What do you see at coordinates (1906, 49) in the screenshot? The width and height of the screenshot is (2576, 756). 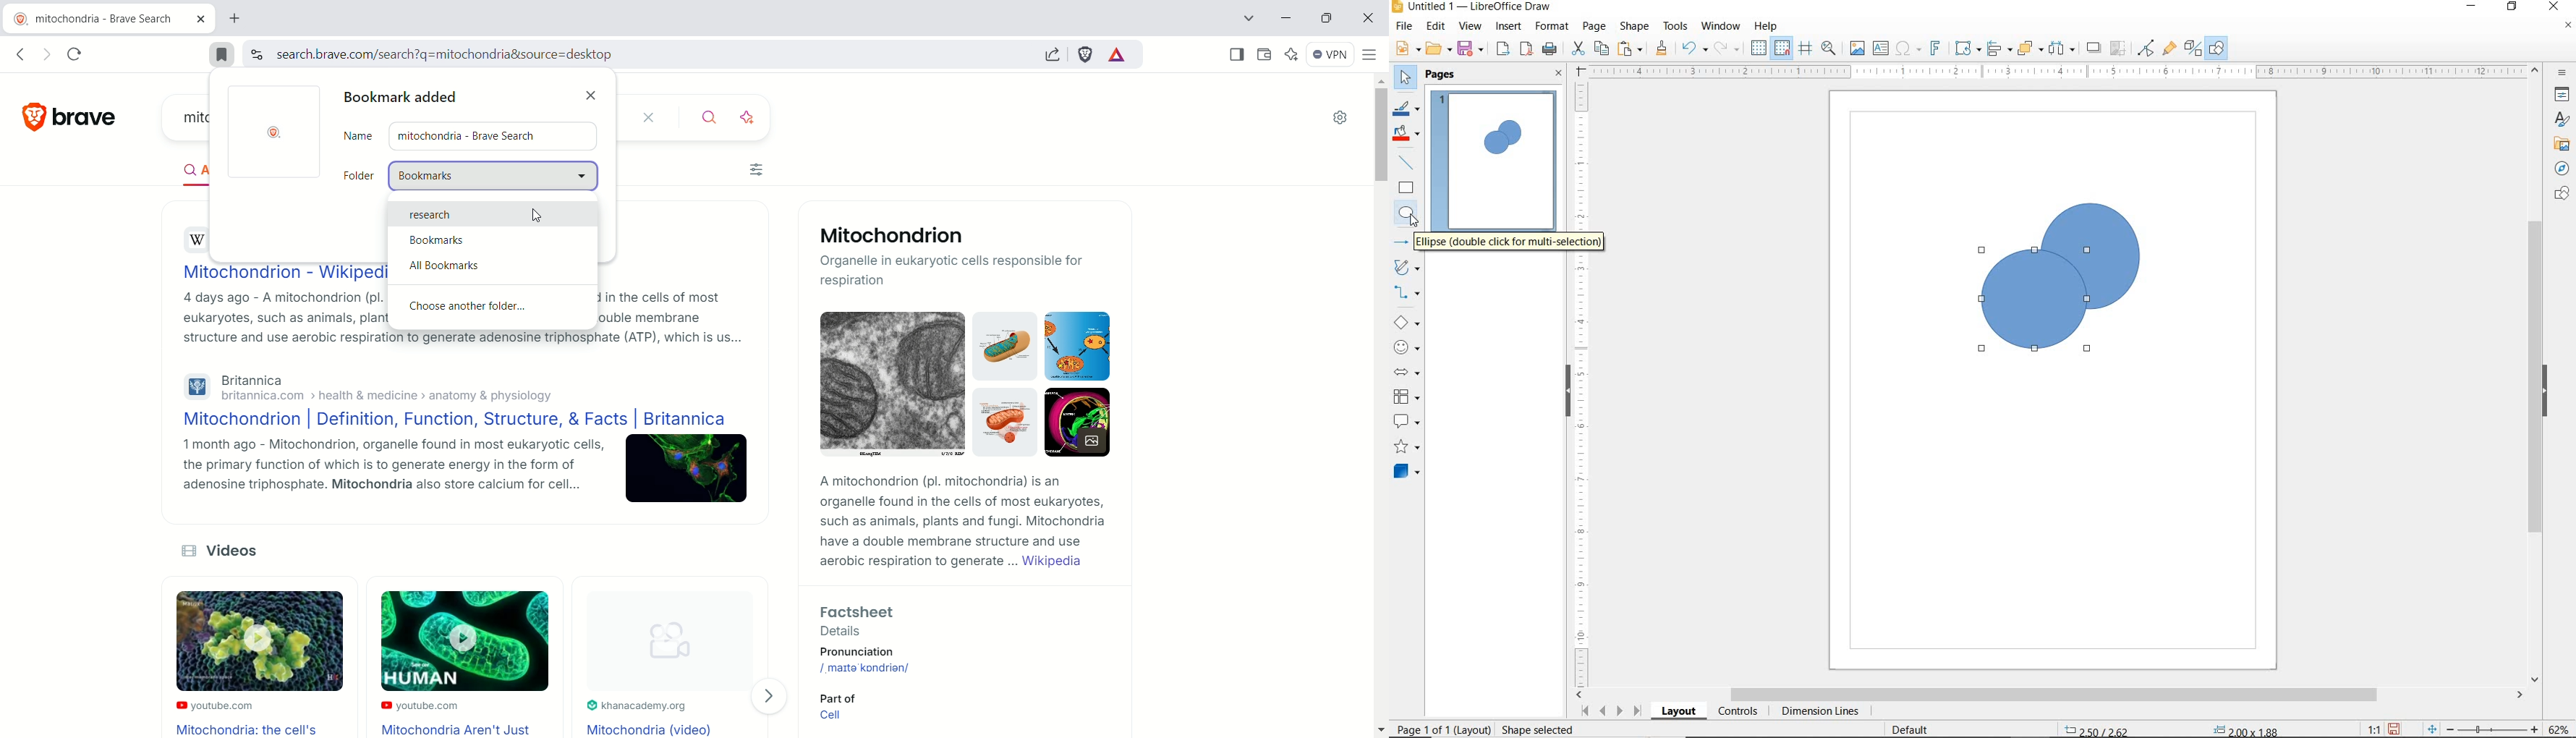 I see `INSERT SPECIAL CHARACTERS` at bounding box center [1906, 49].